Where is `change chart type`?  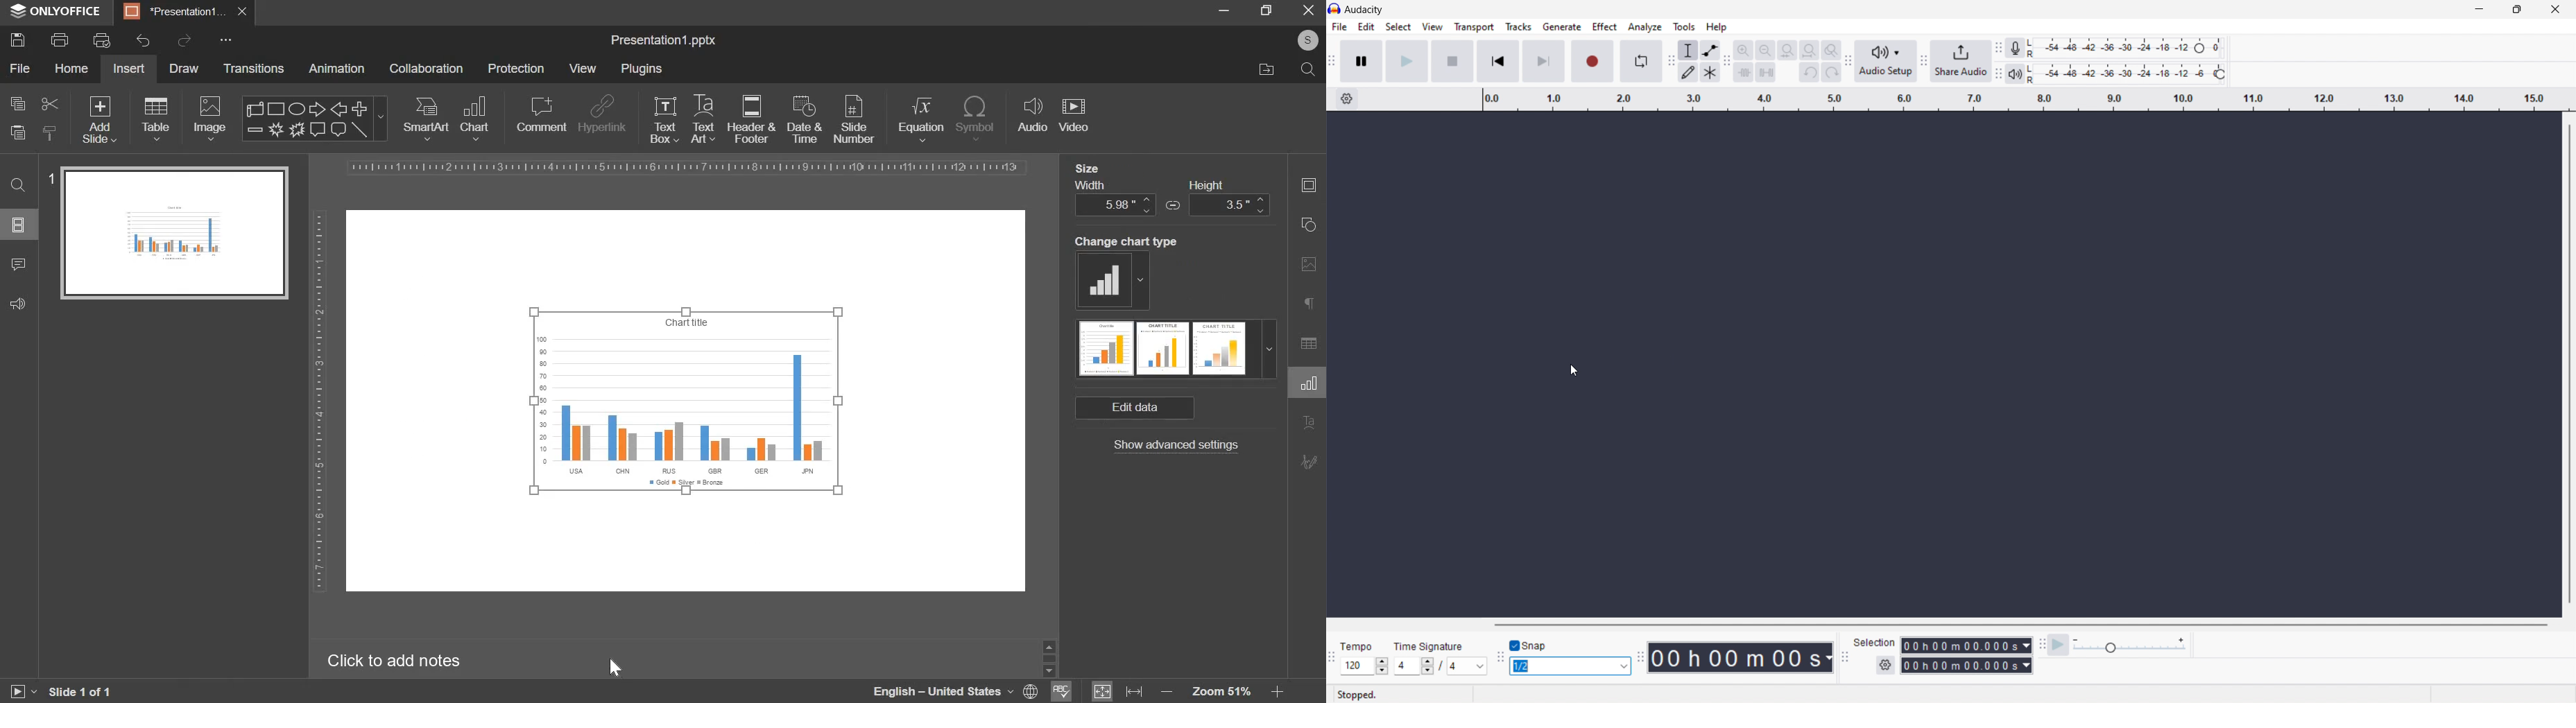
change chart type is located at coordinates (1110, 280).